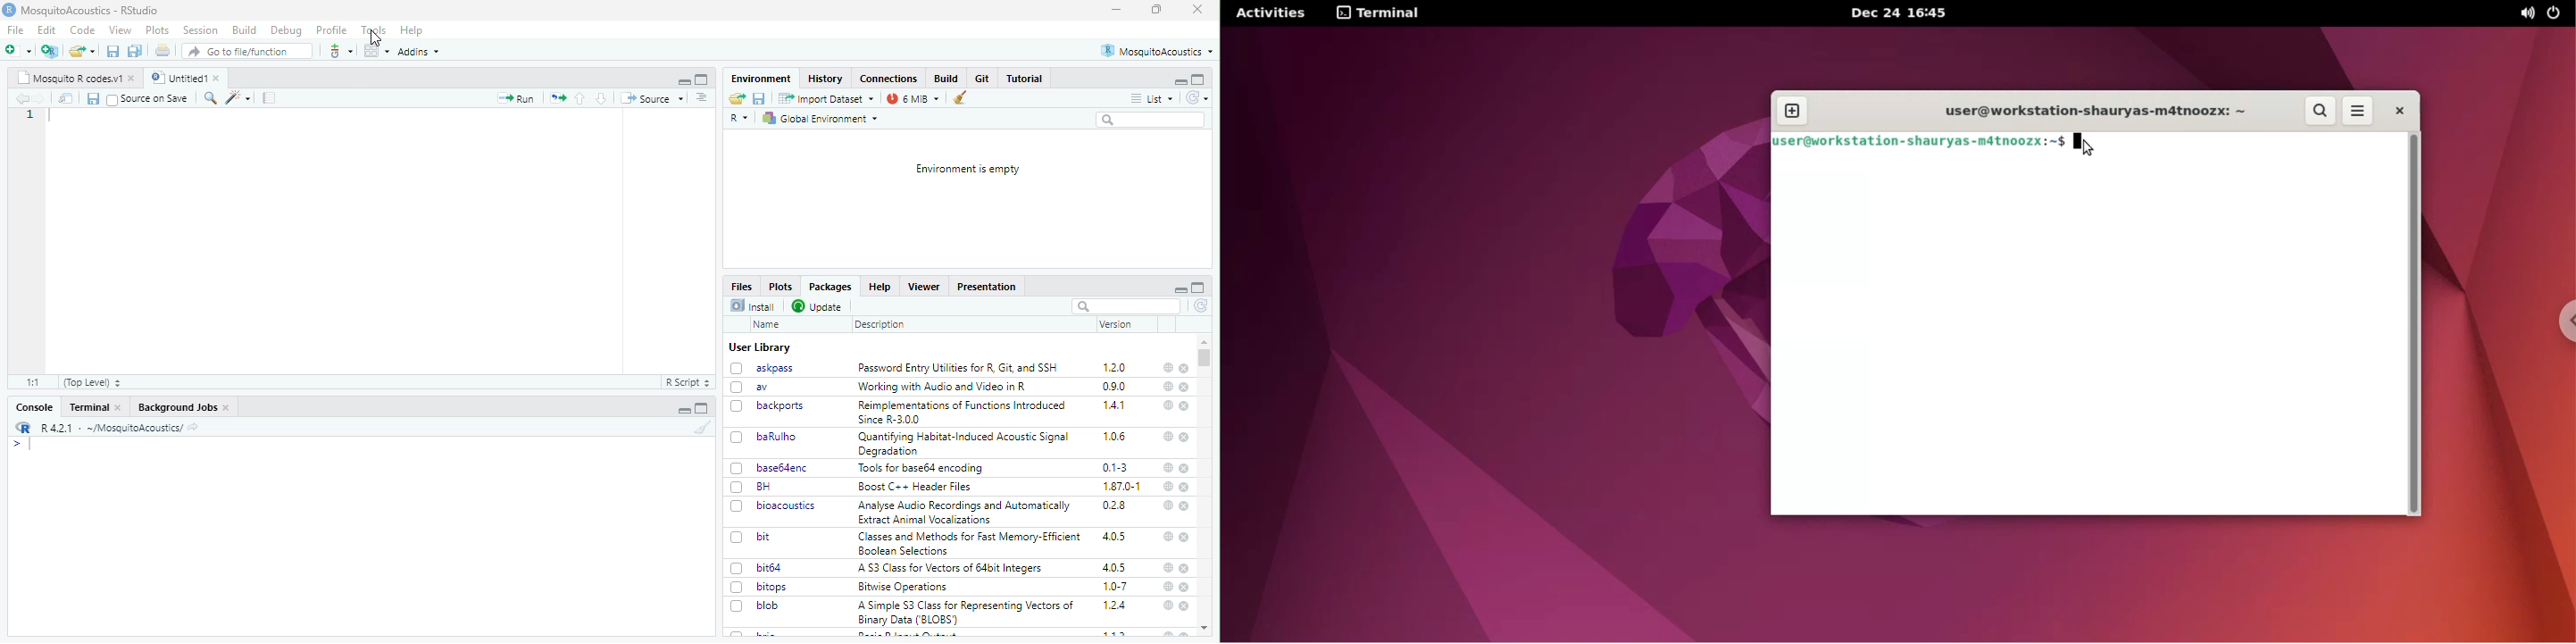  What do you see at coordinates (688, 382) in the screenshot?
I see `R Script ` at bounding box center [688, 382].